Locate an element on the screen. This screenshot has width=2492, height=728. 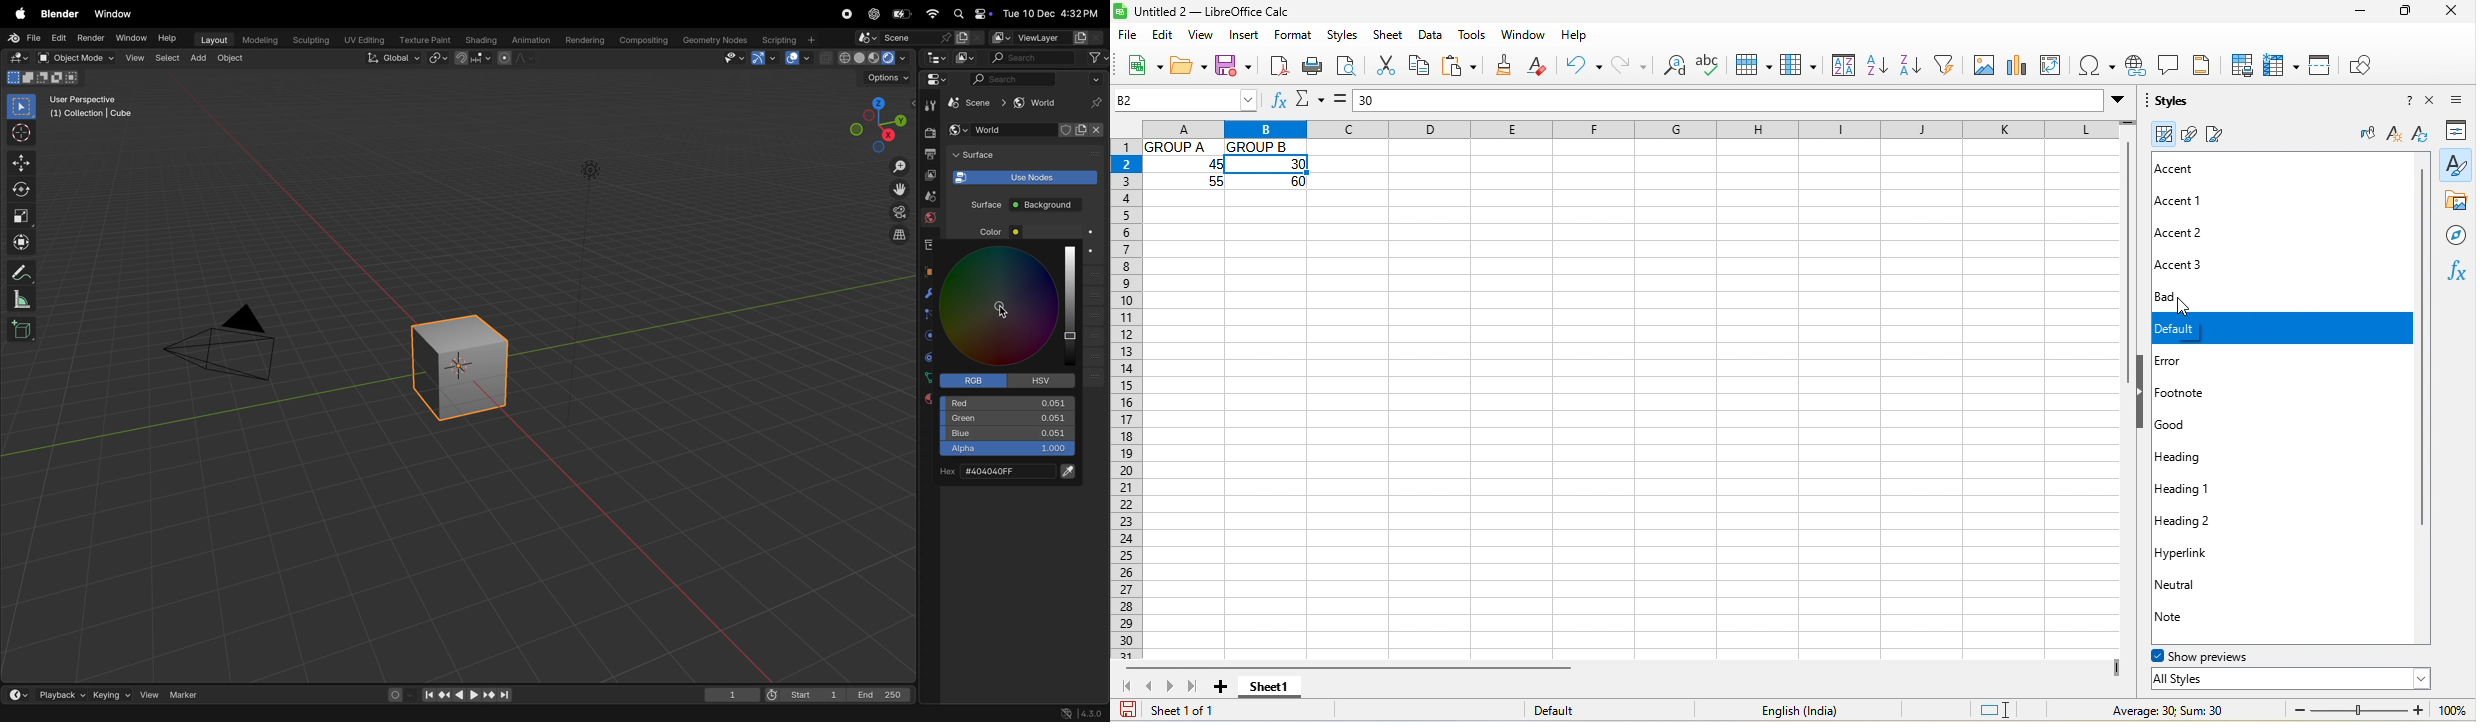
new is located at coordinates (1138, 64).